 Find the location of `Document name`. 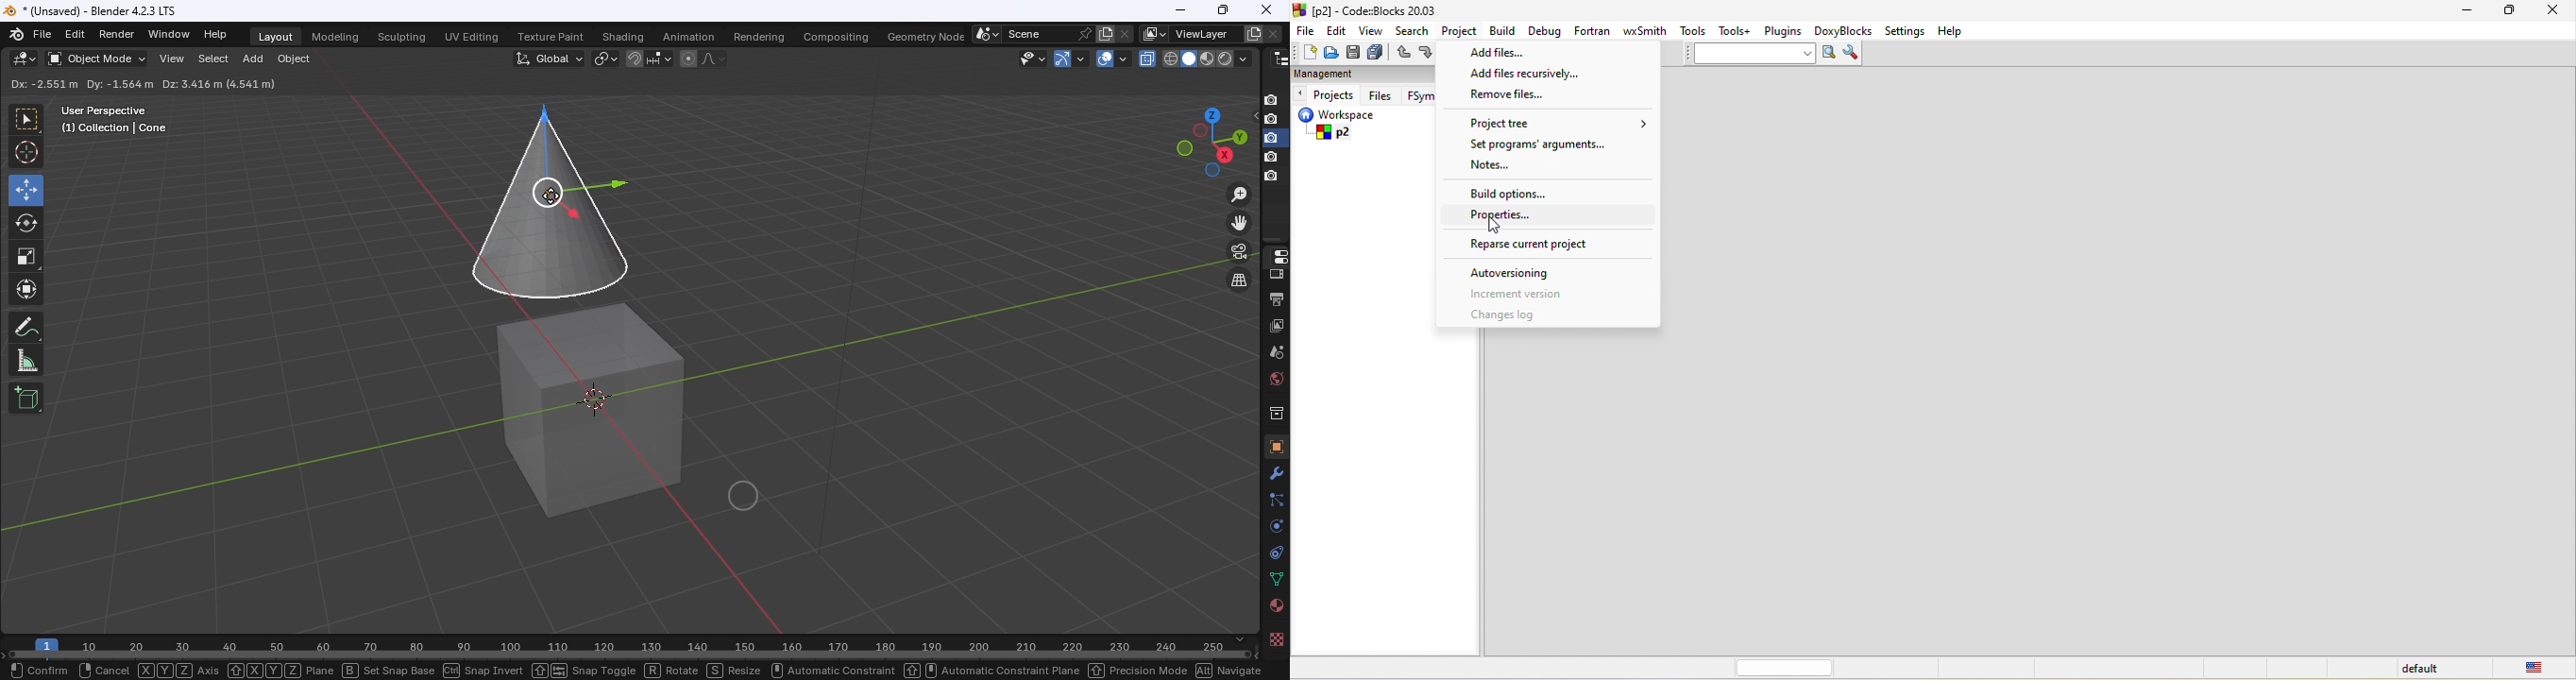

Document name is located at coordinates (99, 9).